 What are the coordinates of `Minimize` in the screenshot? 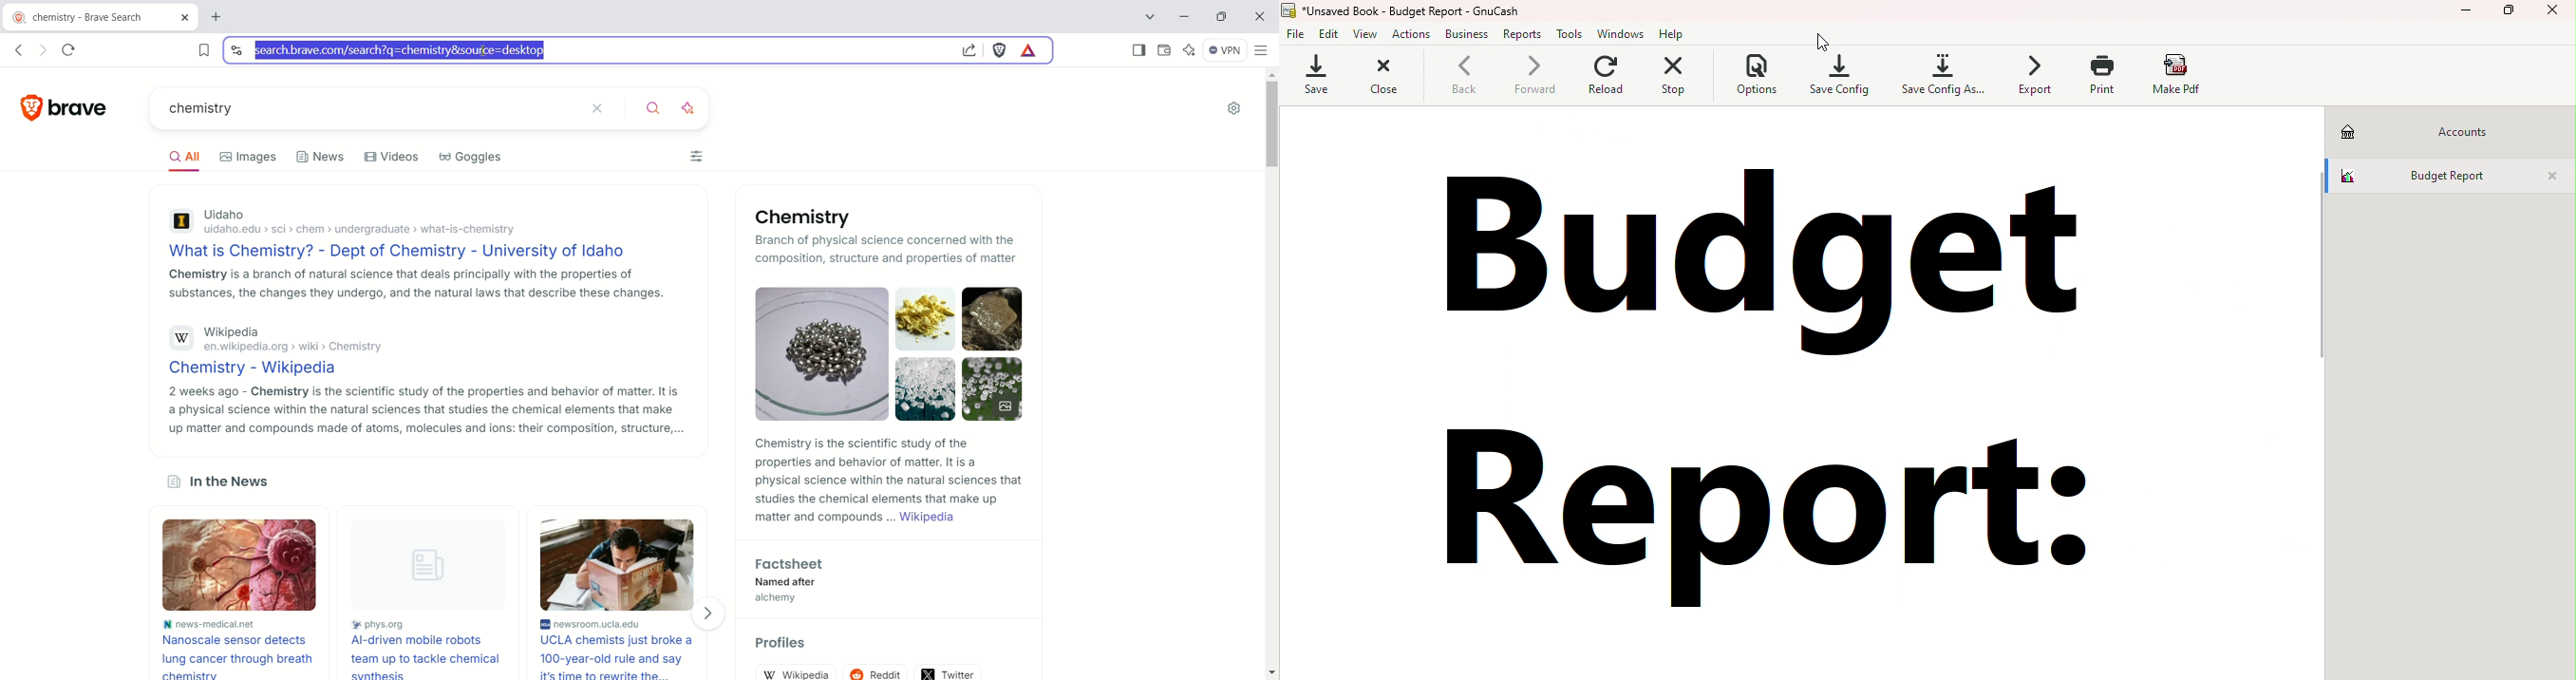 It's located at (2468, 14).